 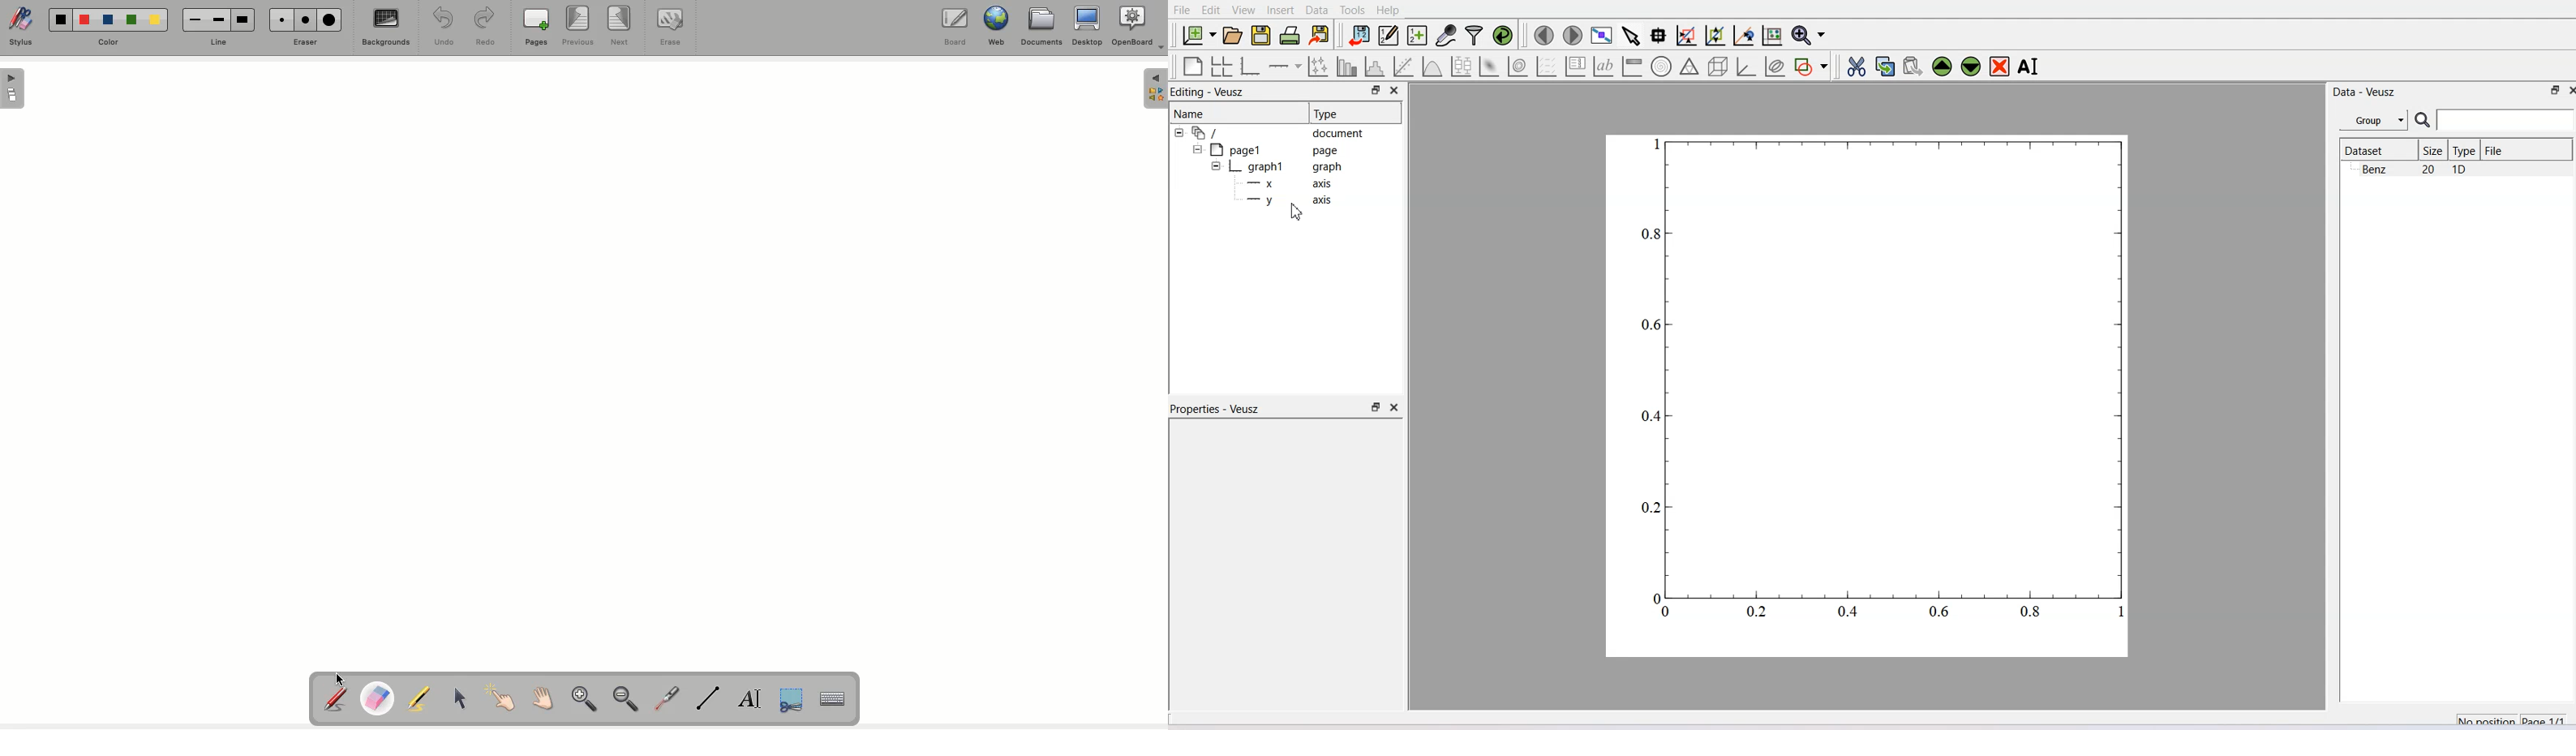 I want to click on Move the selected widget down, so click(x=1970, y=67).